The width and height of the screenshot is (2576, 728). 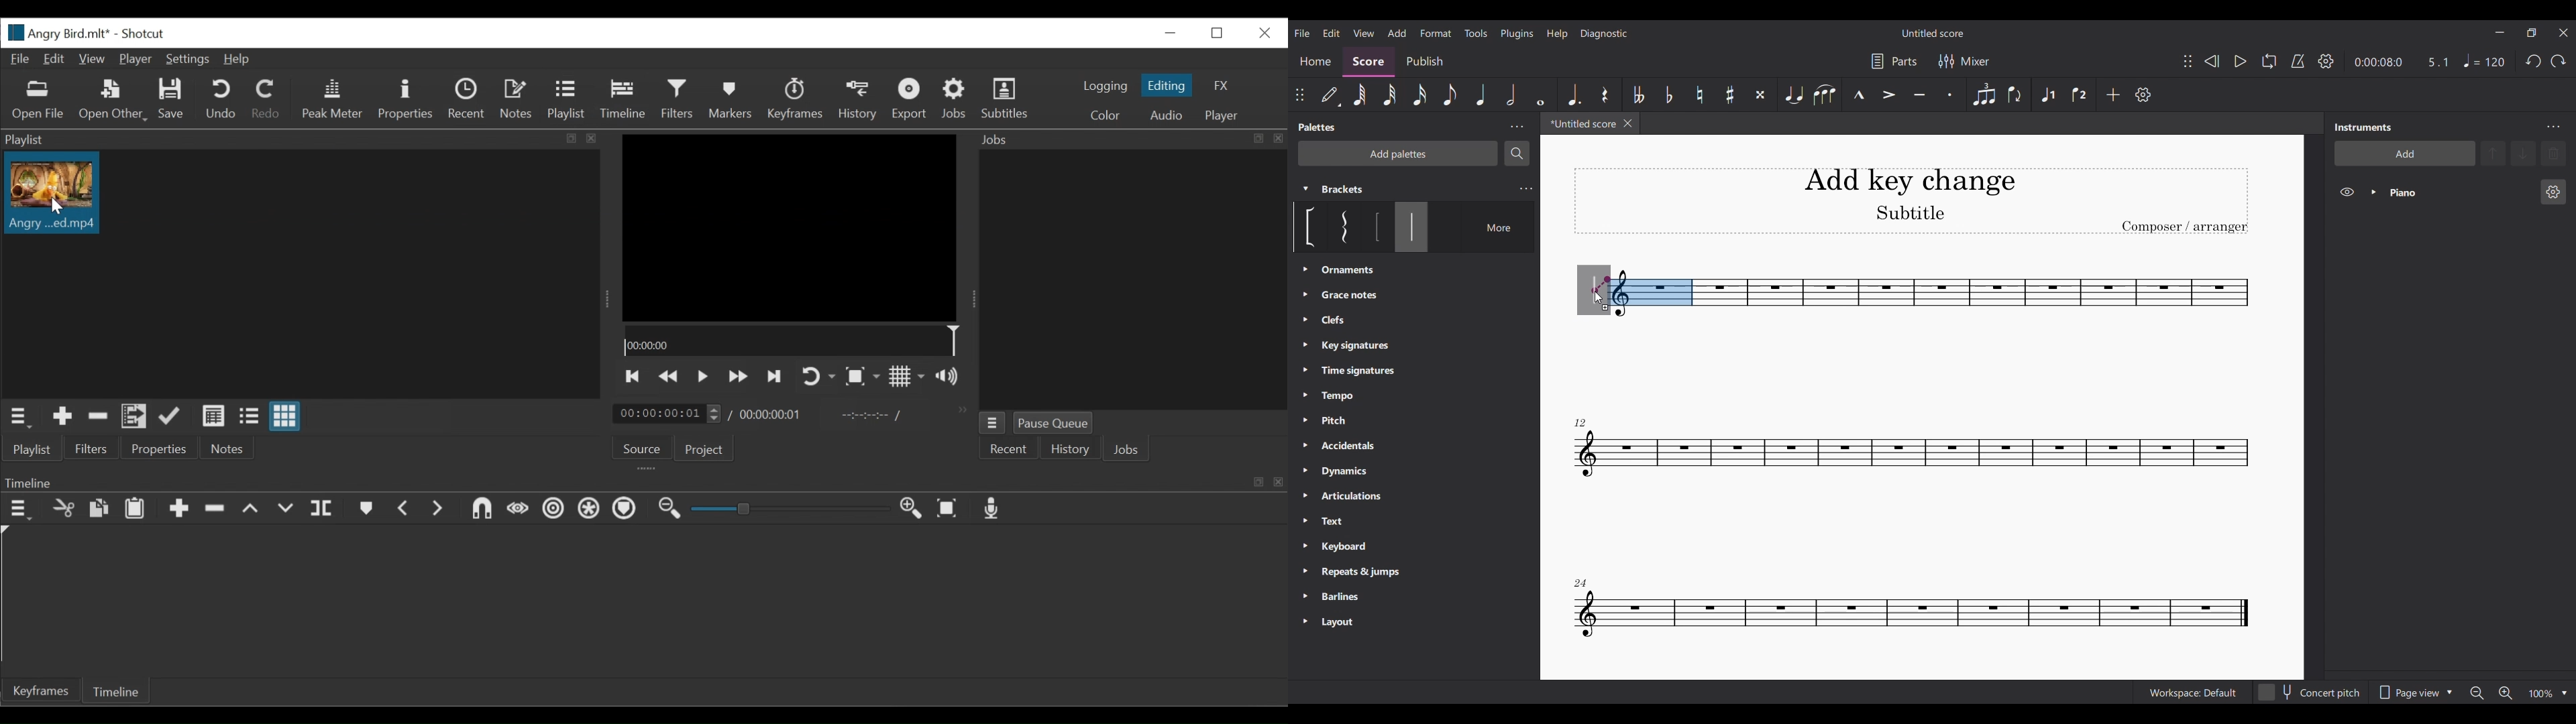 What do you see at coordinates (1006, 99) in the screenshot?
I see `Subtitles` at bounding box center [1006, 99].